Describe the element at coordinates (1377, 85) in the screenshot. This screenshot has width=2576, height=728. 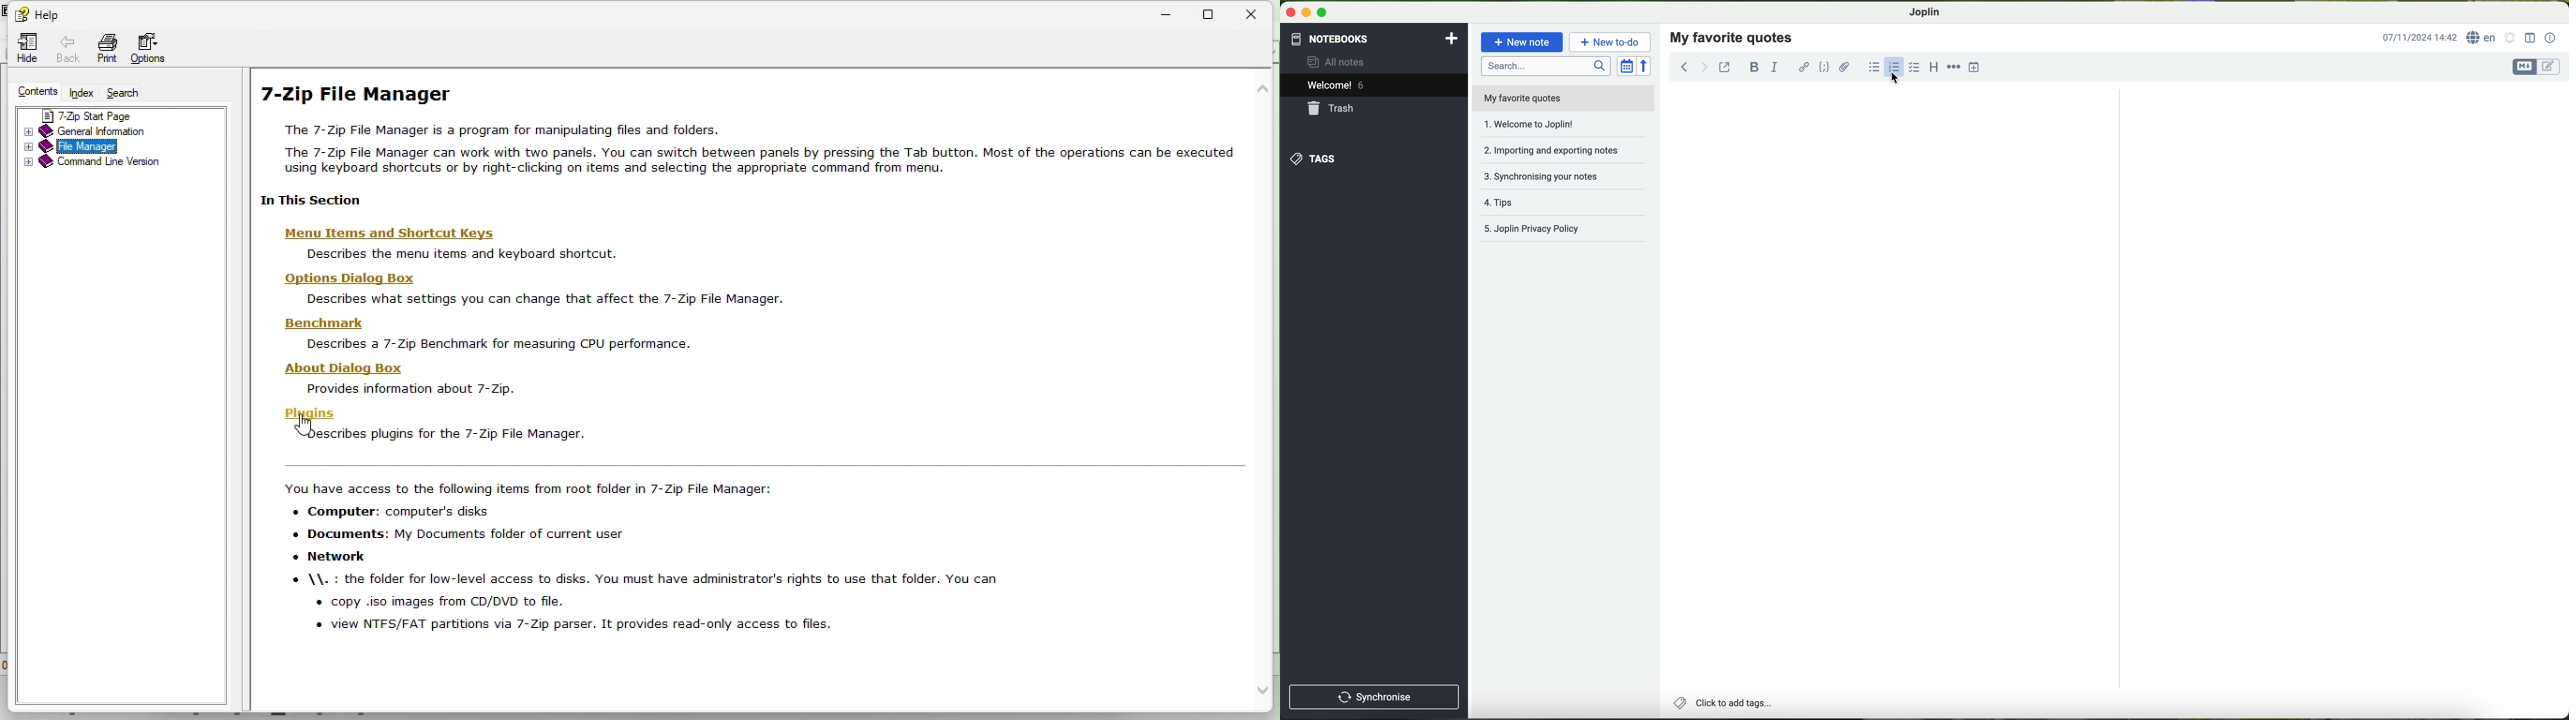
I see `welcome 6` at that location.